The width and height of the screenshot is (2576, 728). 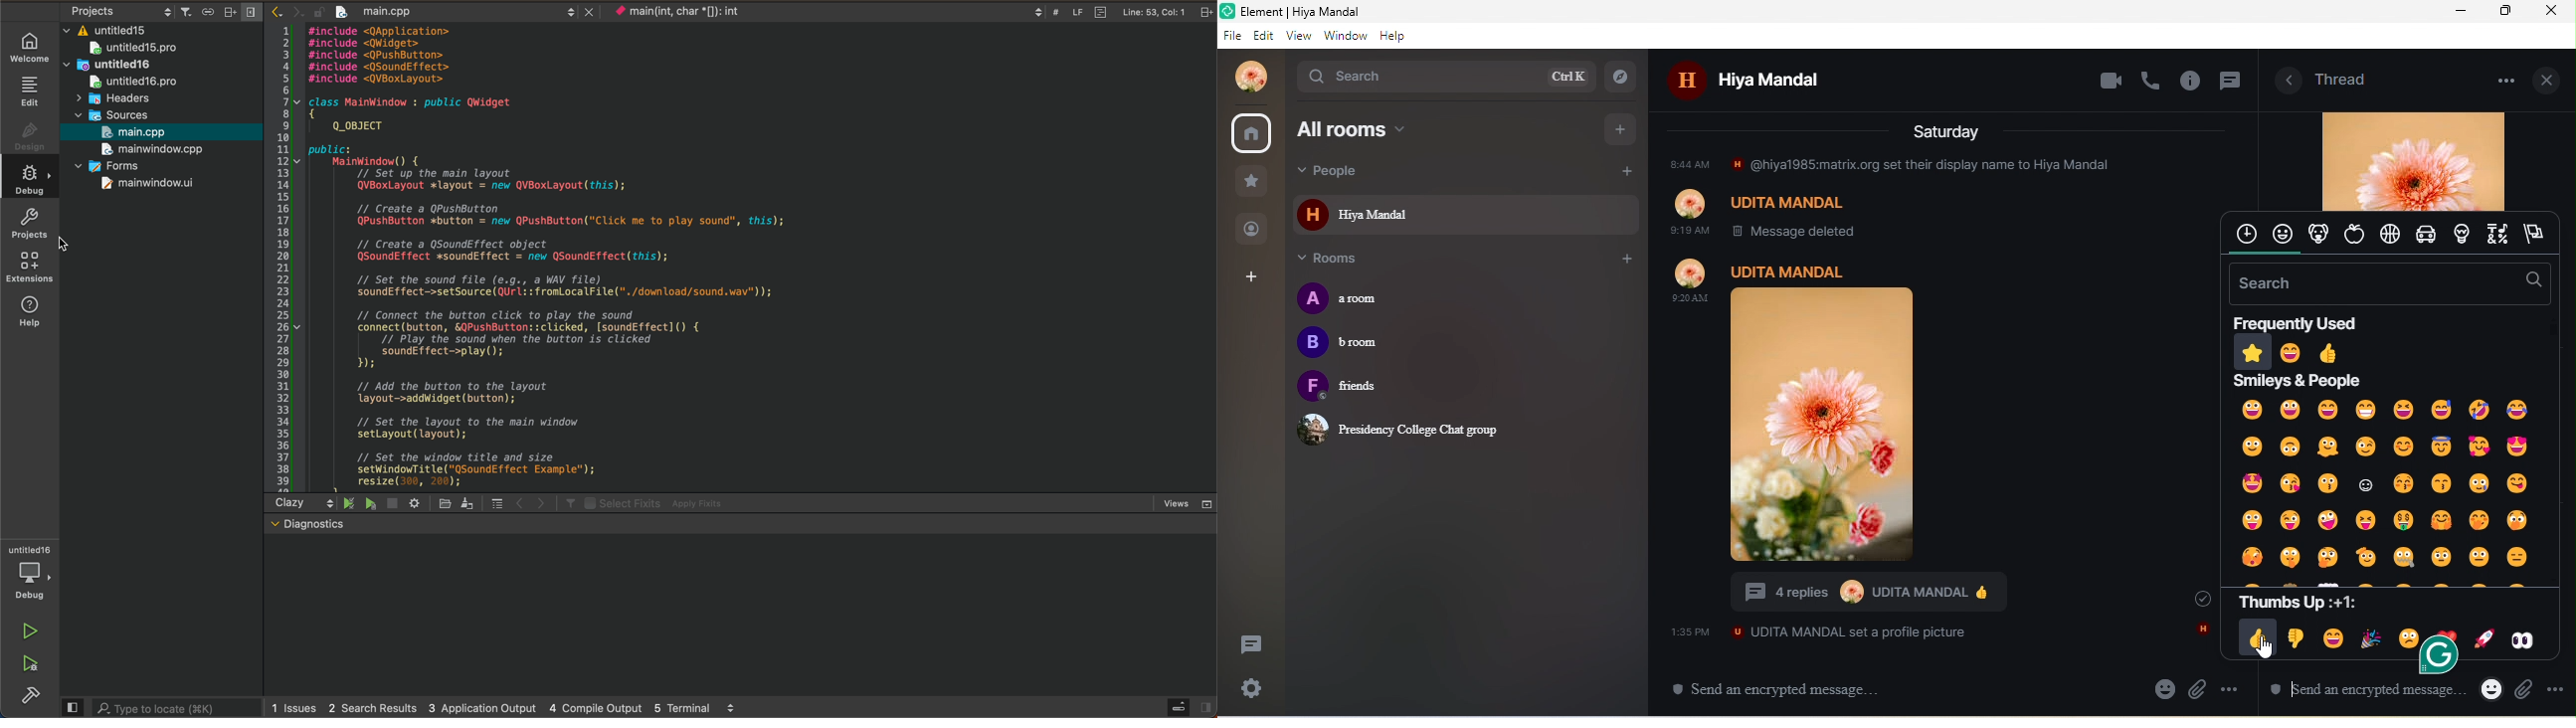 What do you see at coordinates (1400, 129) in the screenshot?
I see `all rooms` at bounding box center [1400, 129].